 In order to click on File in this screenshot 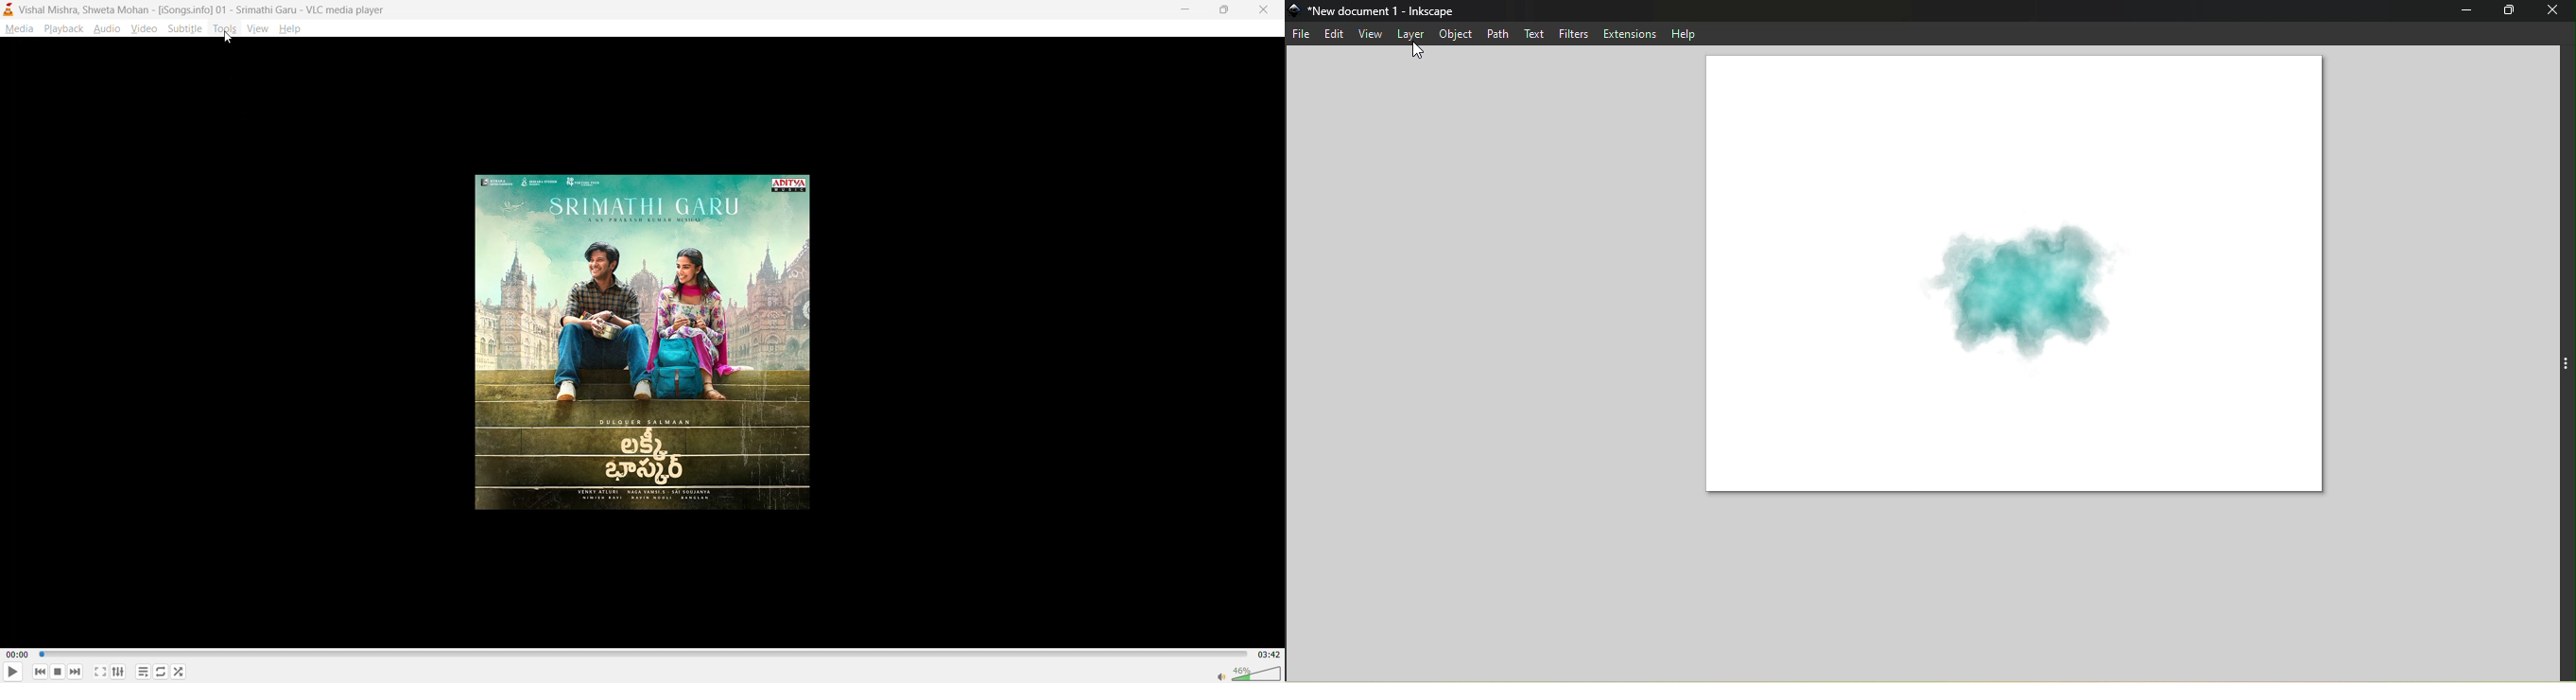, I will do `click(1303, 36)`.